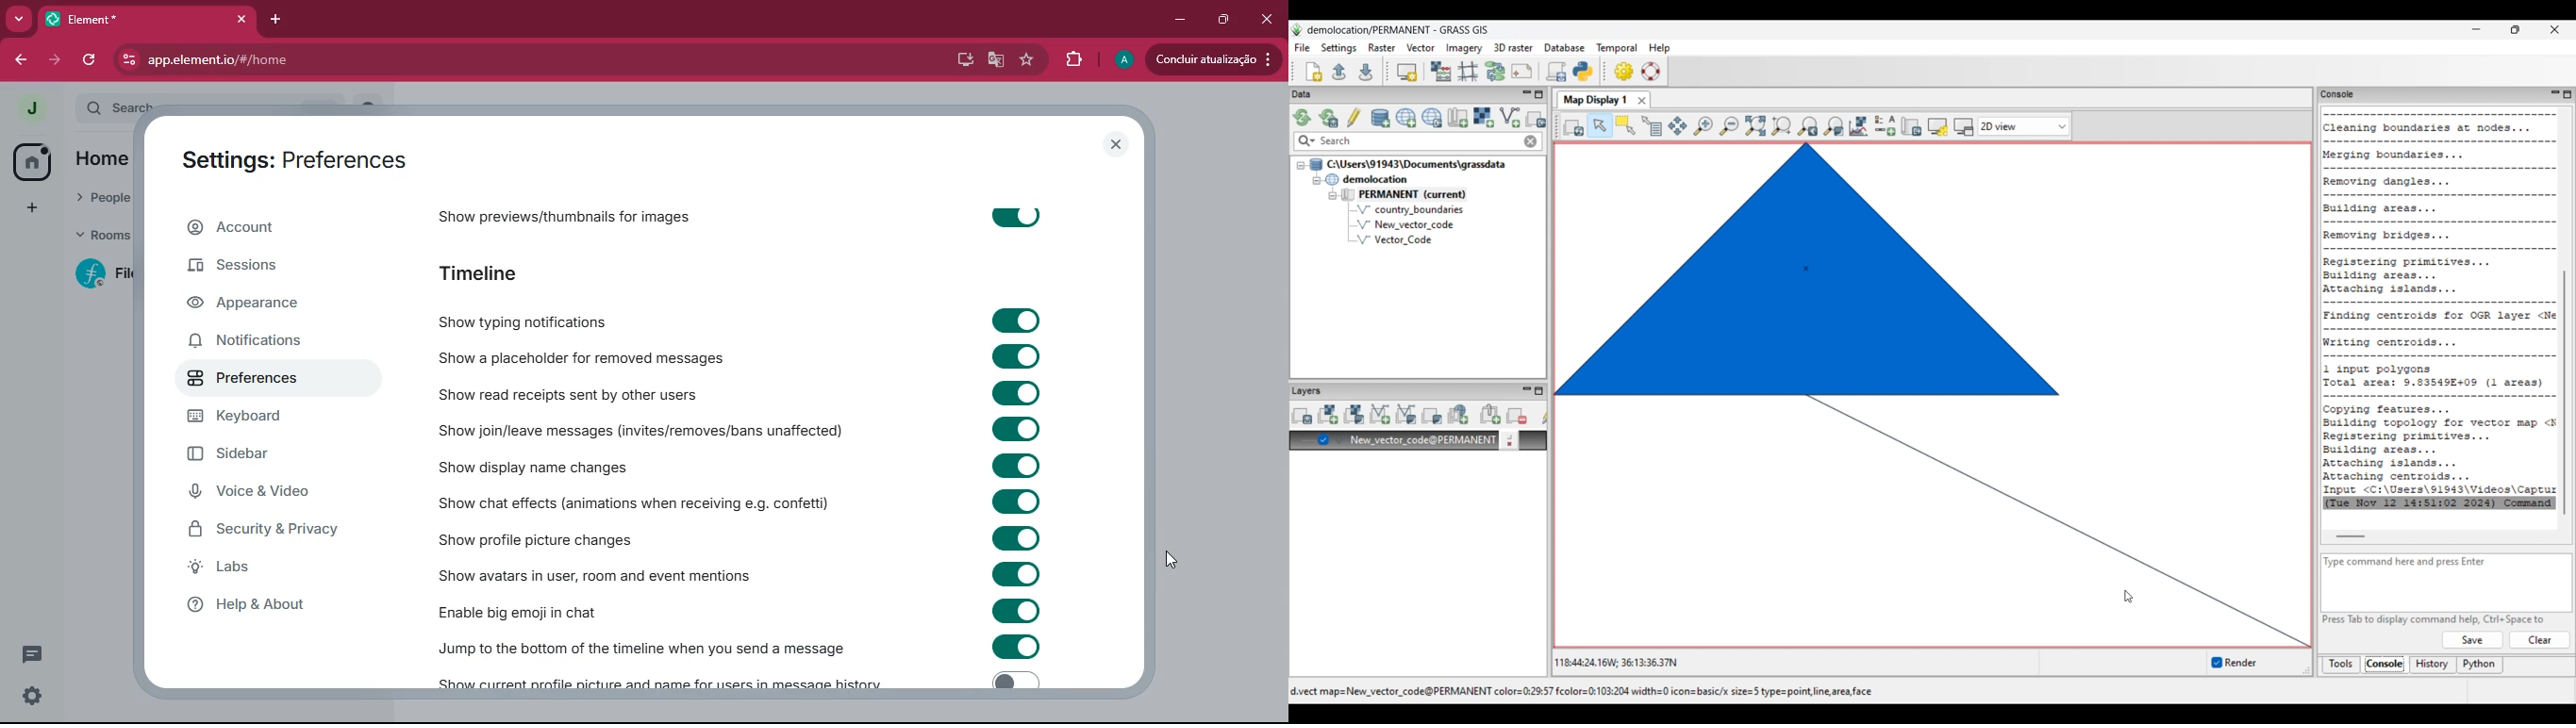 Image resolution: width=2576 pixels, height=728 pixels. What do you see at coordinates (1181, 17) in the screenshot?
I see `minimize` at bounding box center [1181, 17].